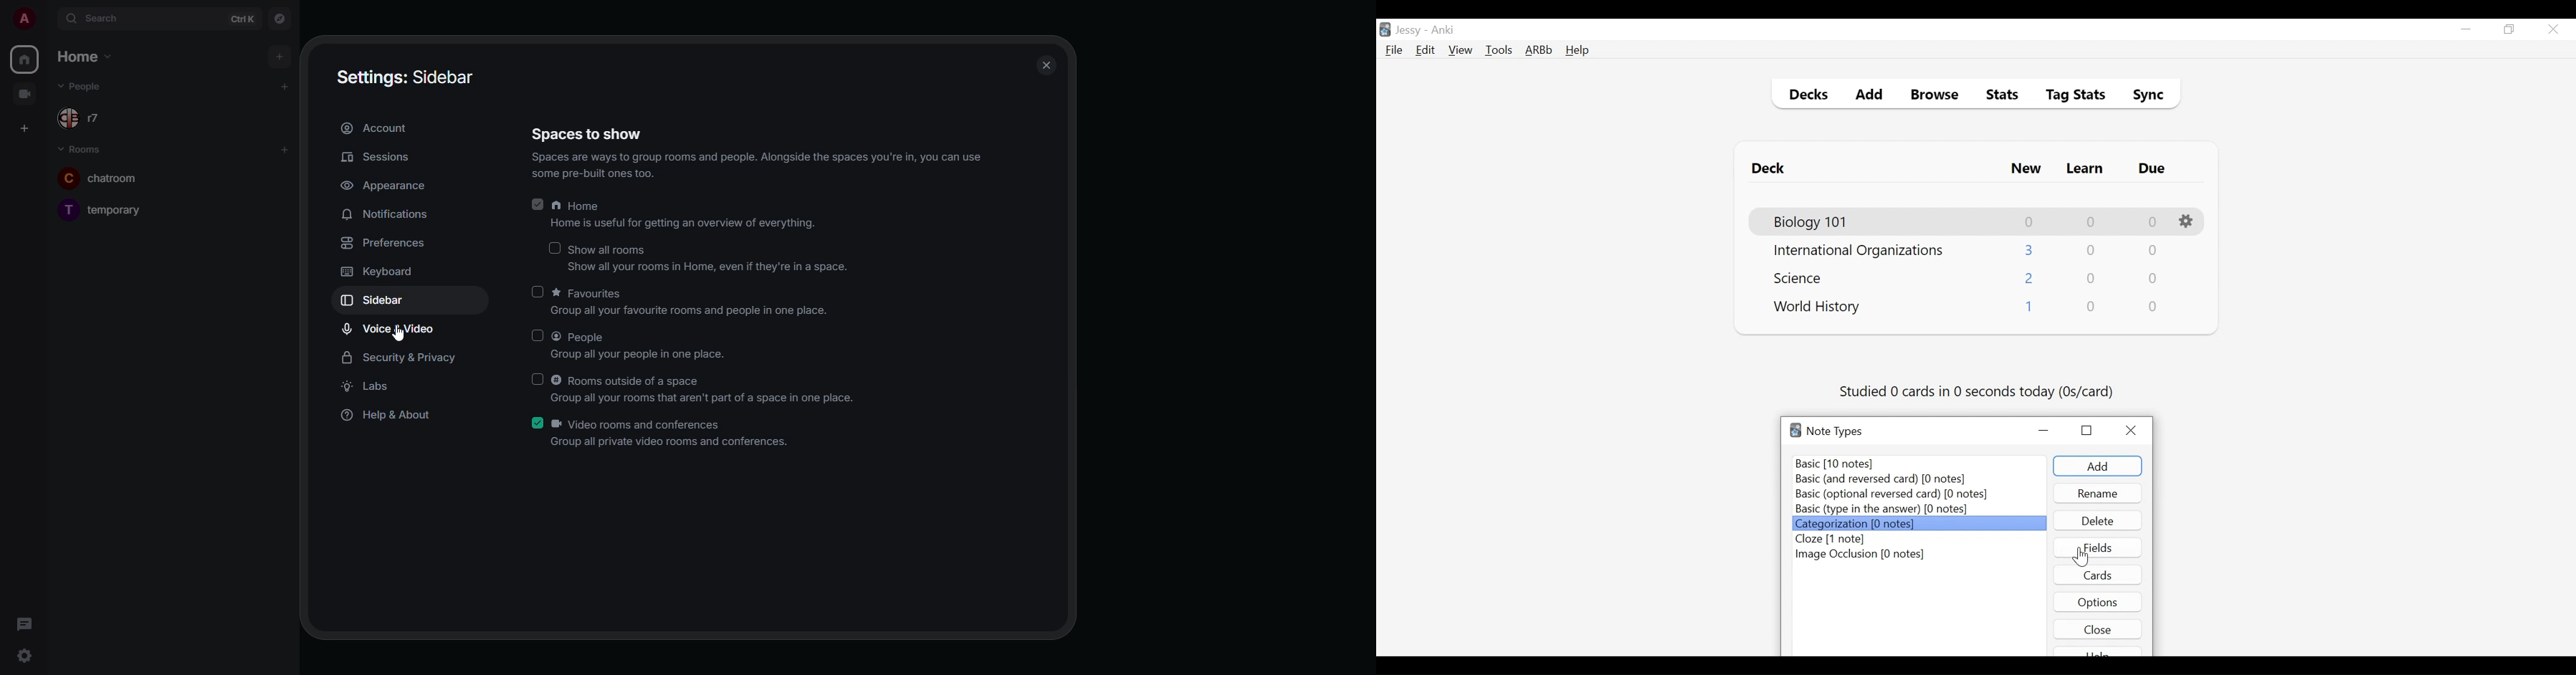 This screenshot has height=700, width=2576. What do you see at coordinates (2144, 96) in the screenshot?
I see `Sybc` at bounding box center [2144, 96].